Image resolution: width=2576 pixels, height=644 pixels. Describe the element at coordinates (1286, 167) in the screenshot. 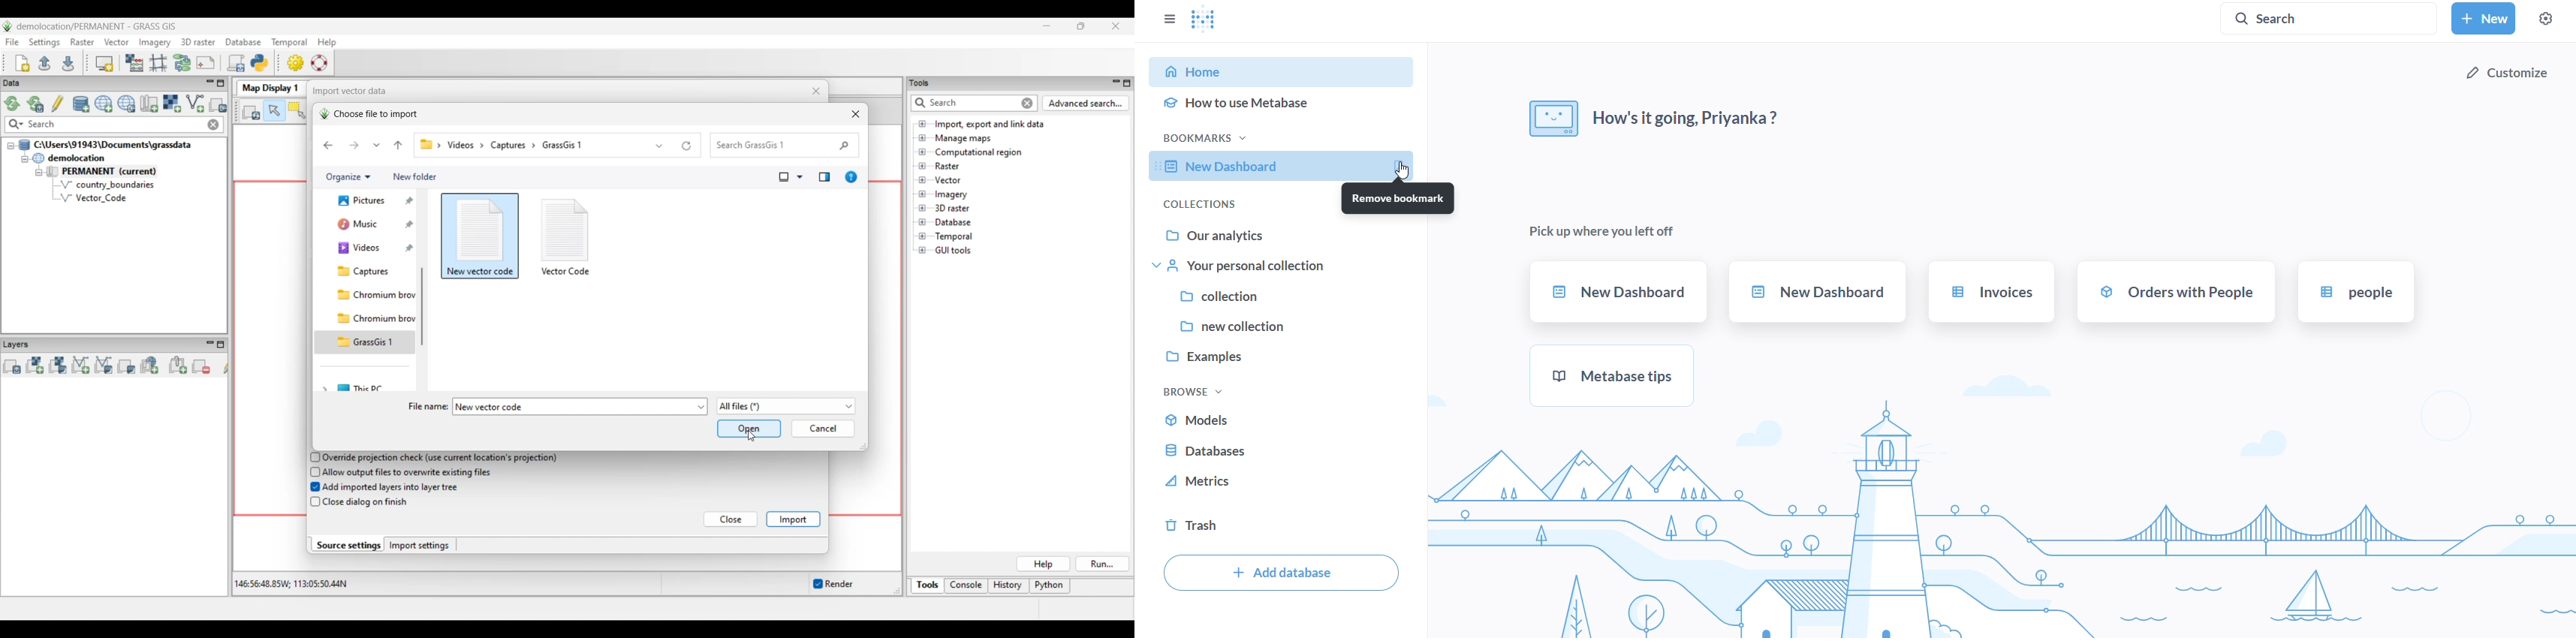

I see `new dashboard` at that location.